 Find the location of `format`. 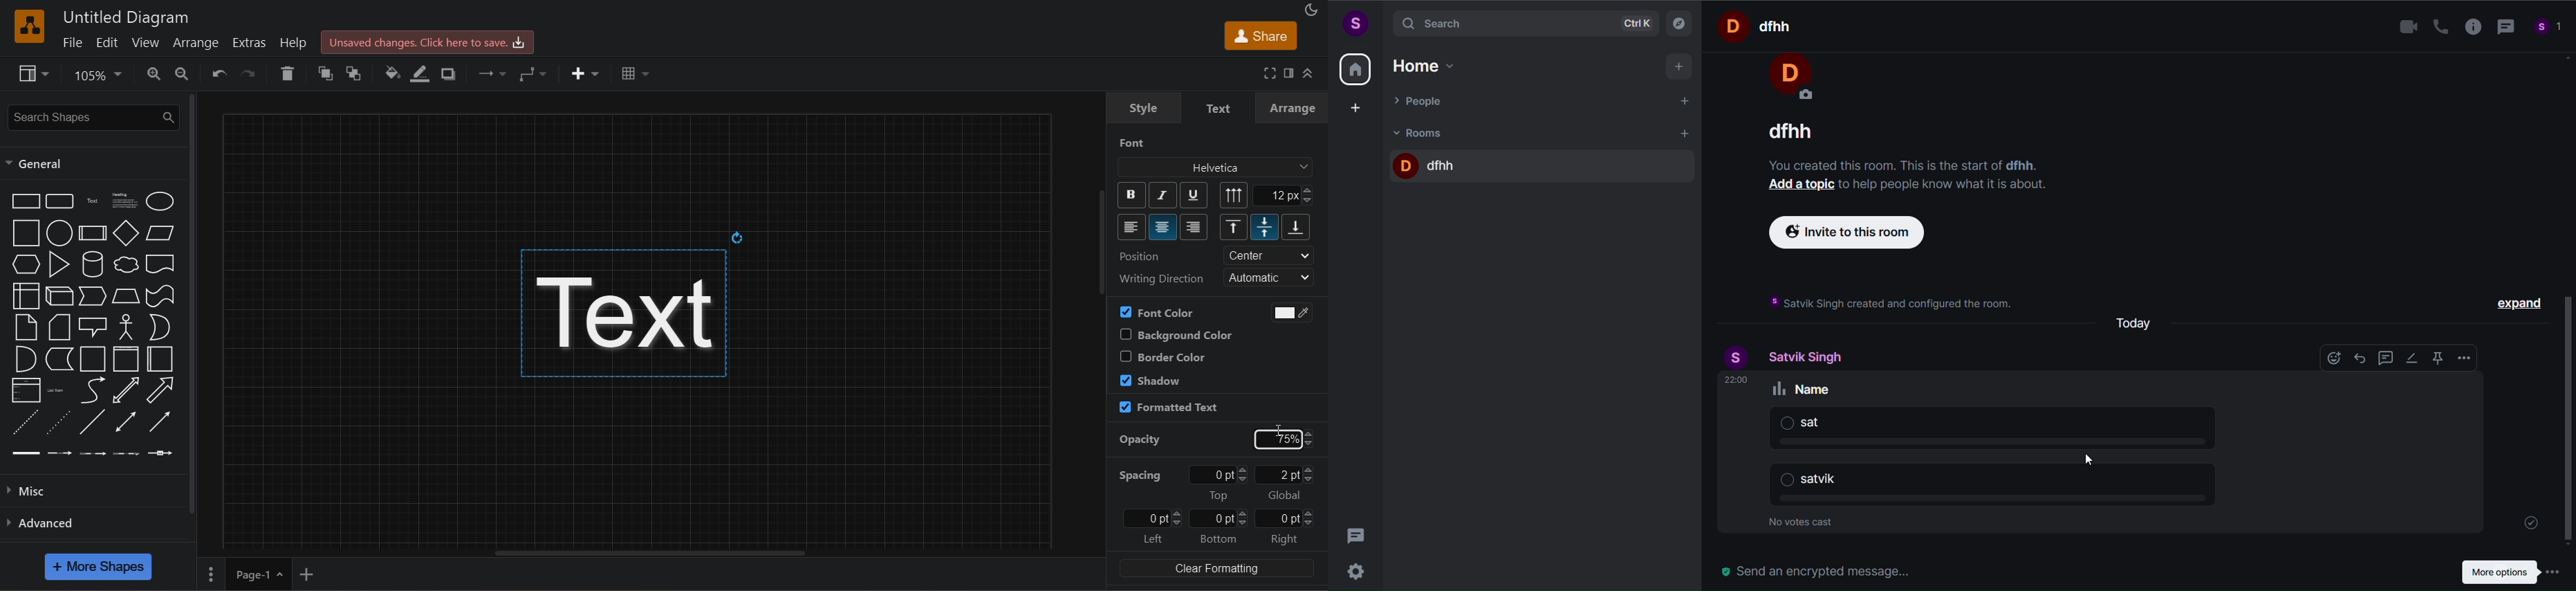

format is located at coordinates (1286, 72).